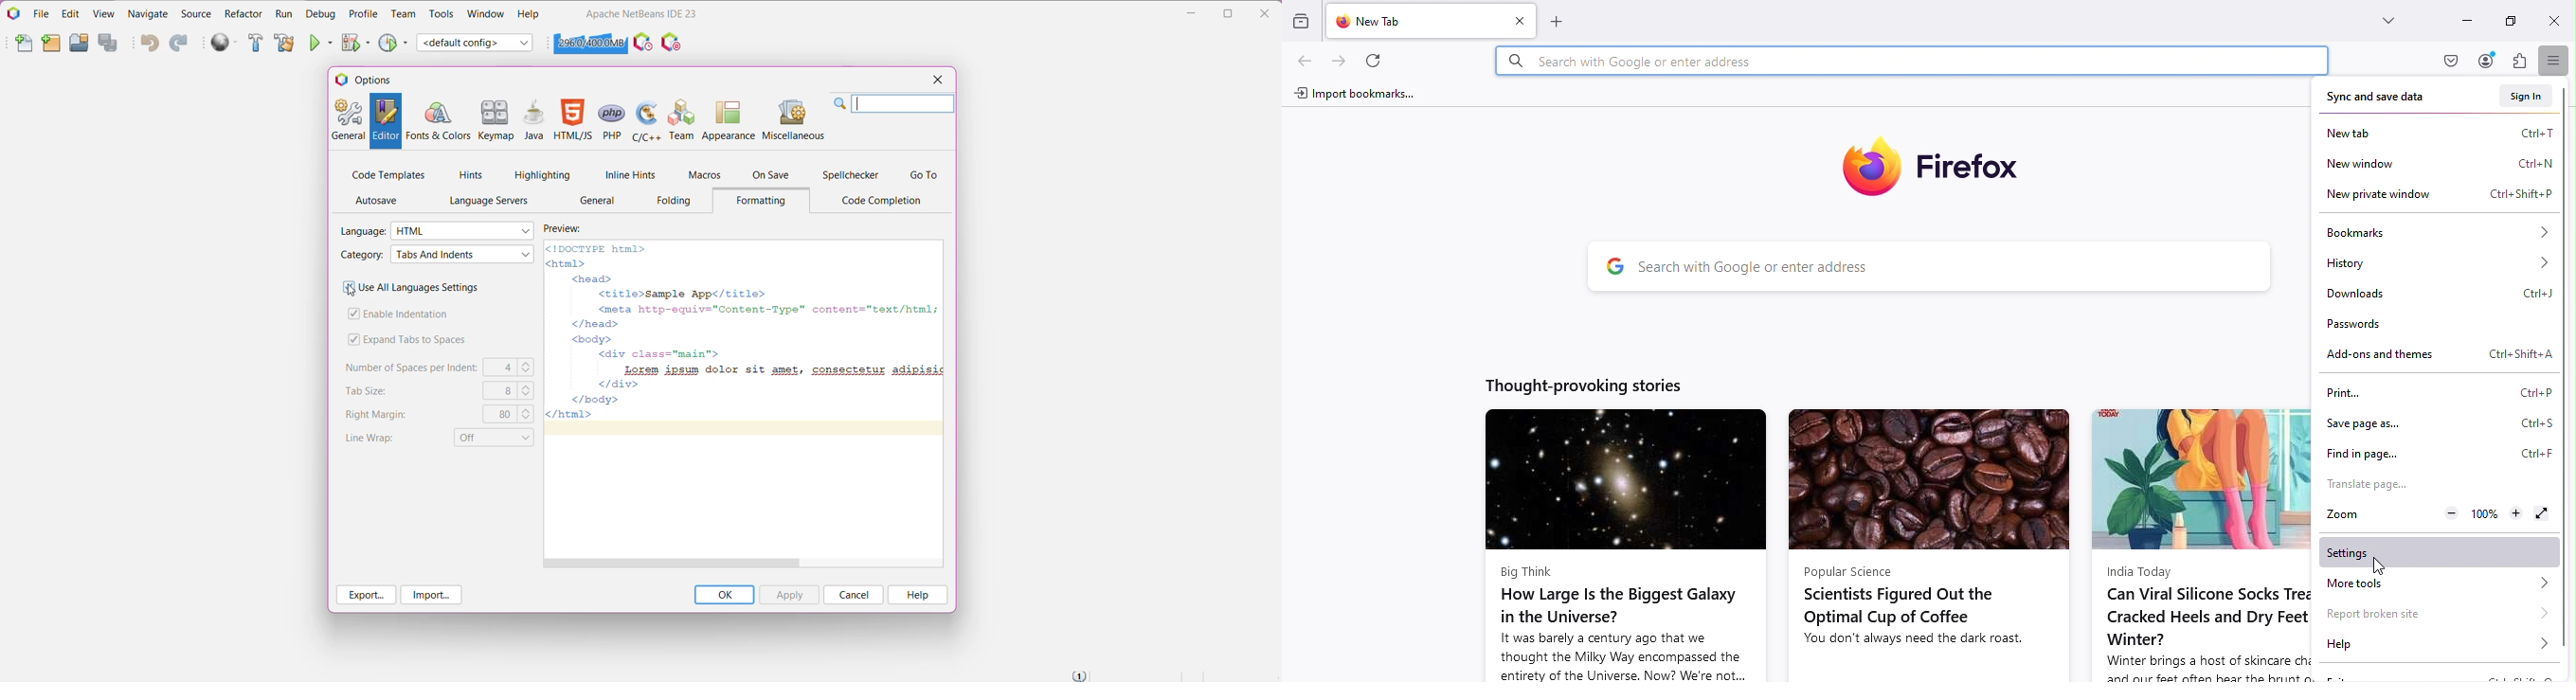 The image size is (2576, 700). I want to click on Print, so click(2434, 392).